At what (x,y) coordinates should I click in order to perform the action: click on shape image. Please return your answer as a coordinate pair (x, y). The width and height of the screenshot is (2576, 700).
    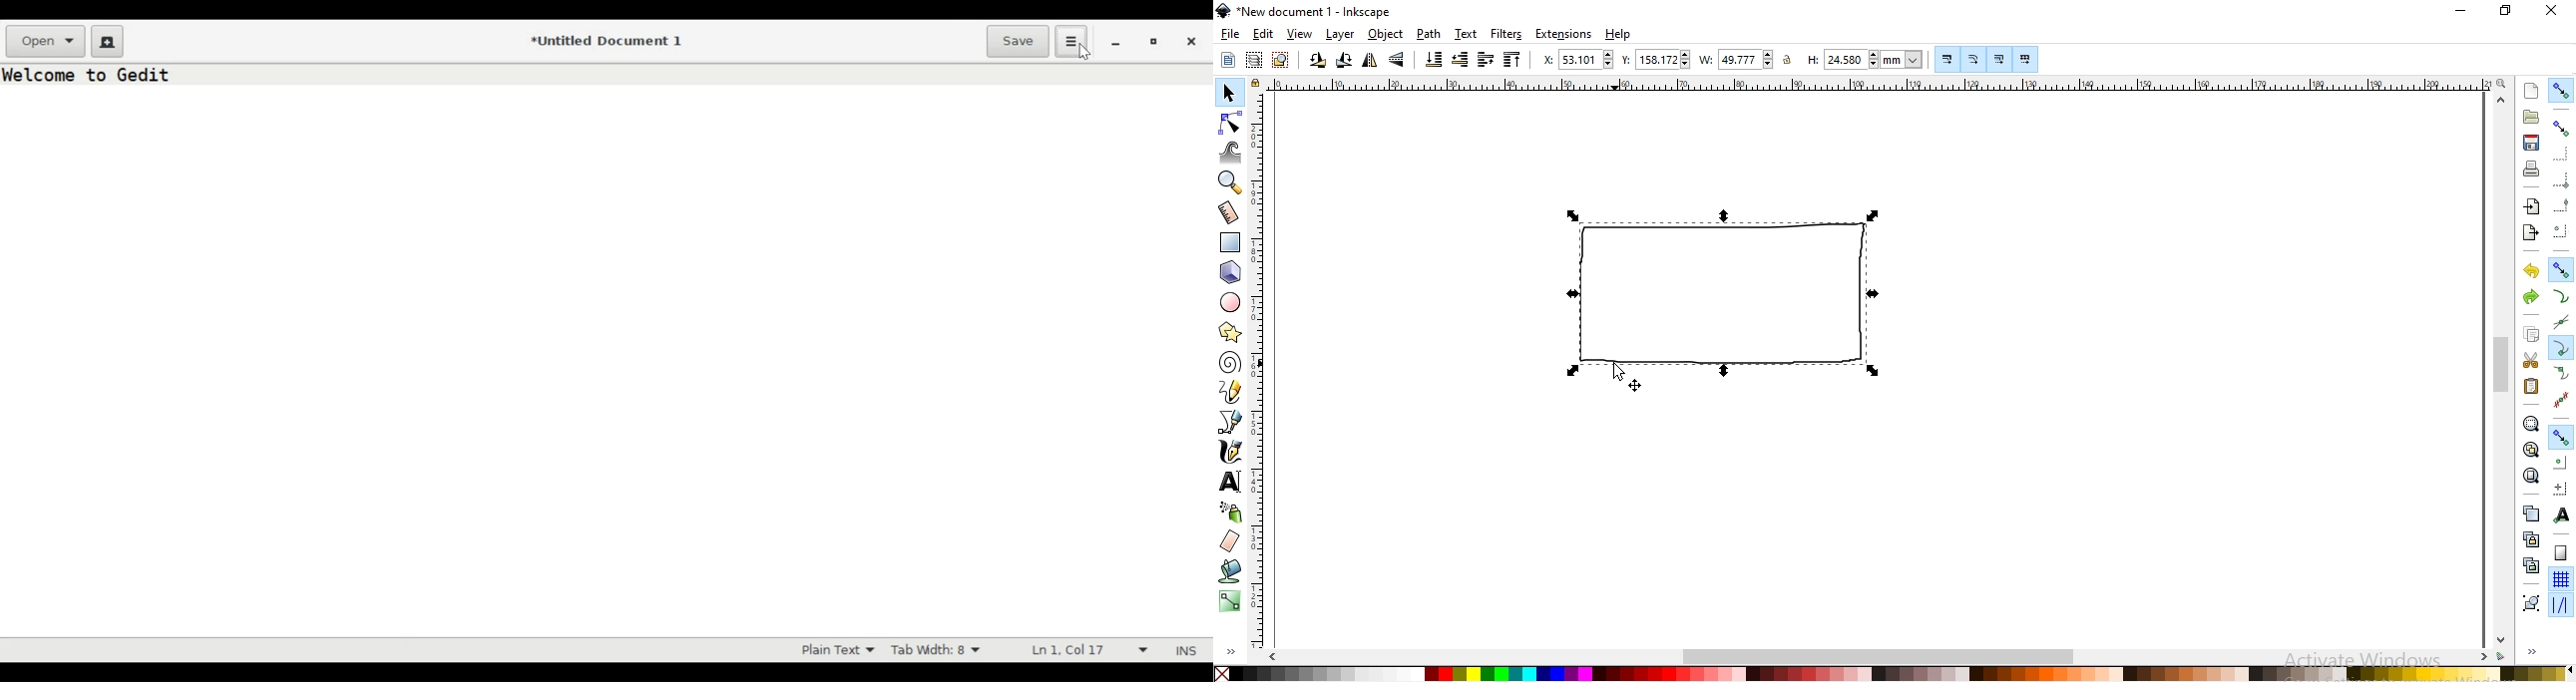
    Looking at the image, I should click on (1732, 296).